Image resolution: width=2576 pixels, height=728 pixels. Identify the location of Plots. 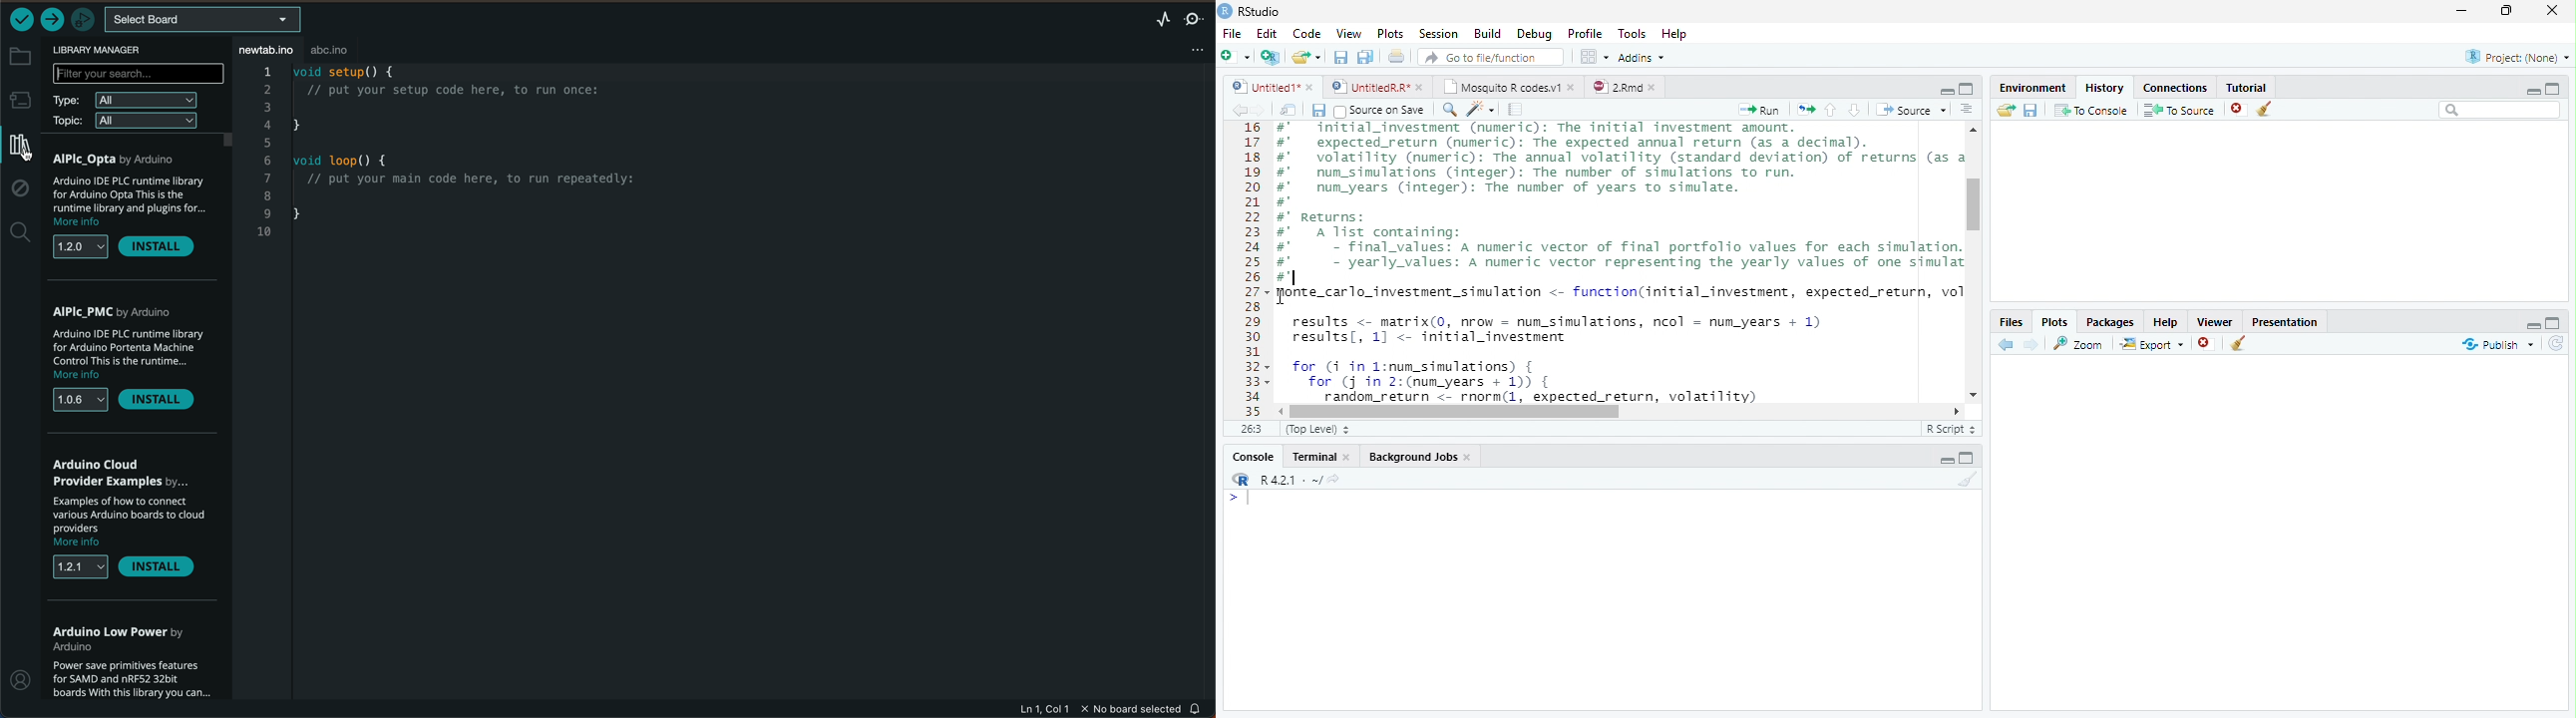
(1389, 34).